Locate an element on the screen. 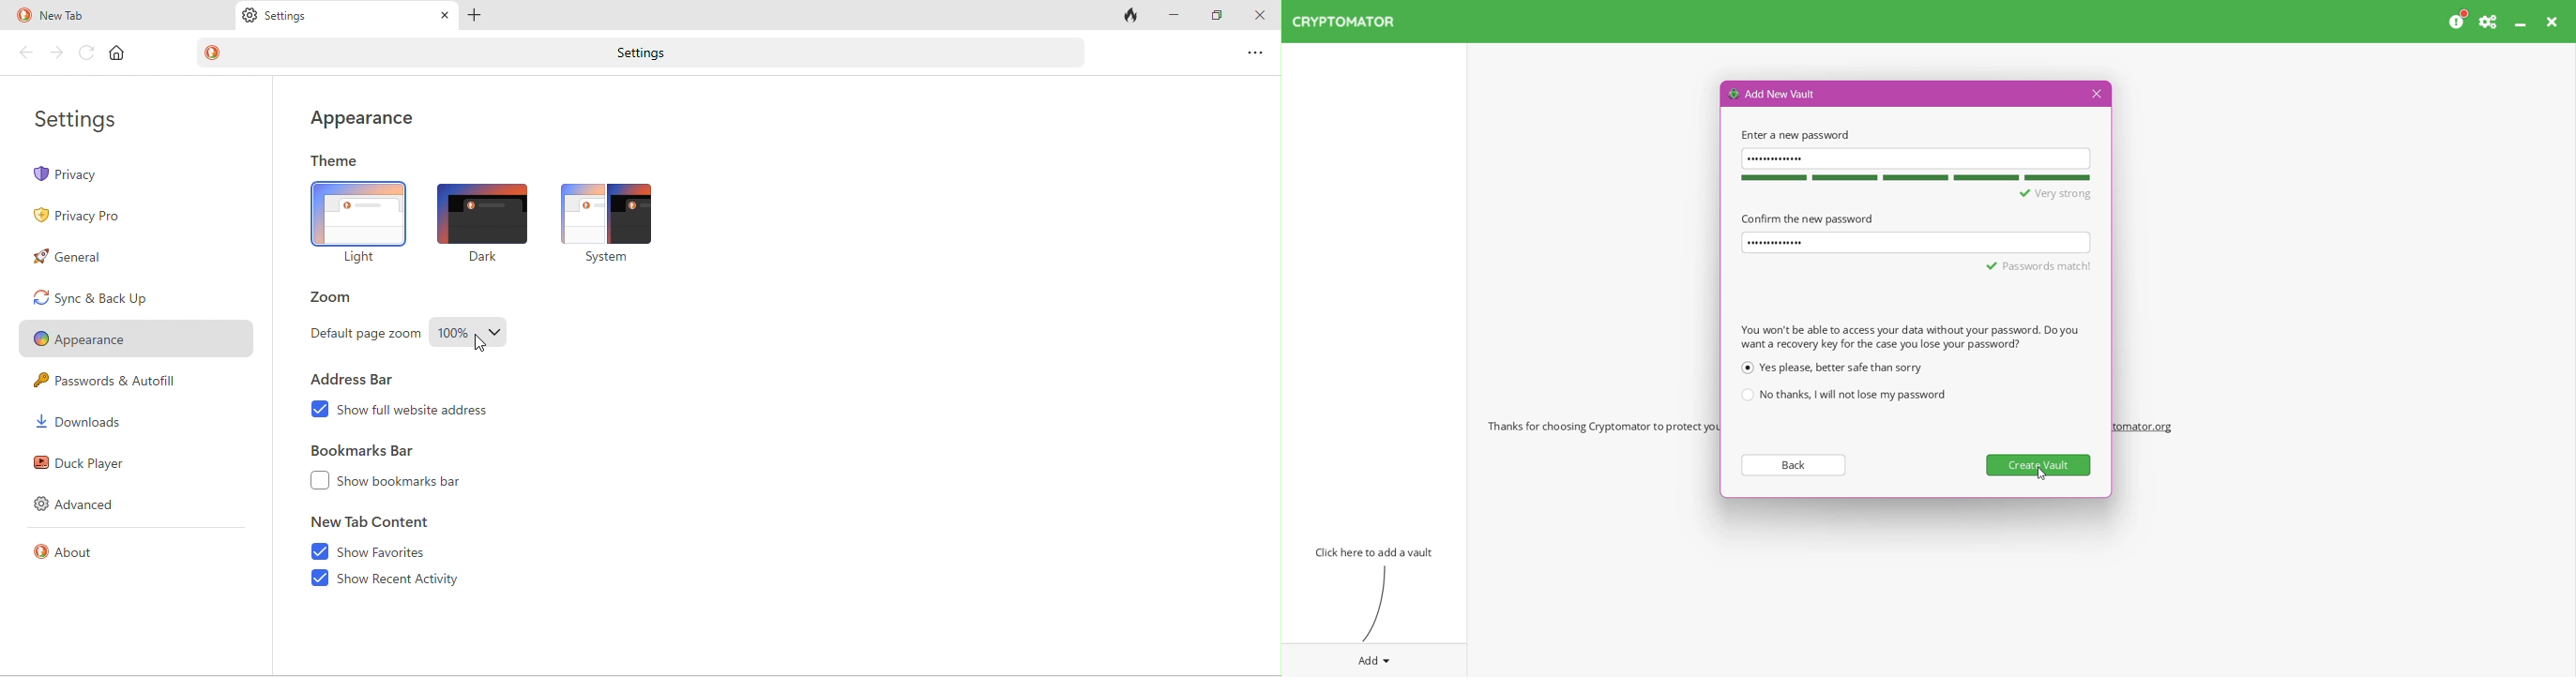 This screenshot has height=700, width=2576. forward is located at coordinates (58, 53).